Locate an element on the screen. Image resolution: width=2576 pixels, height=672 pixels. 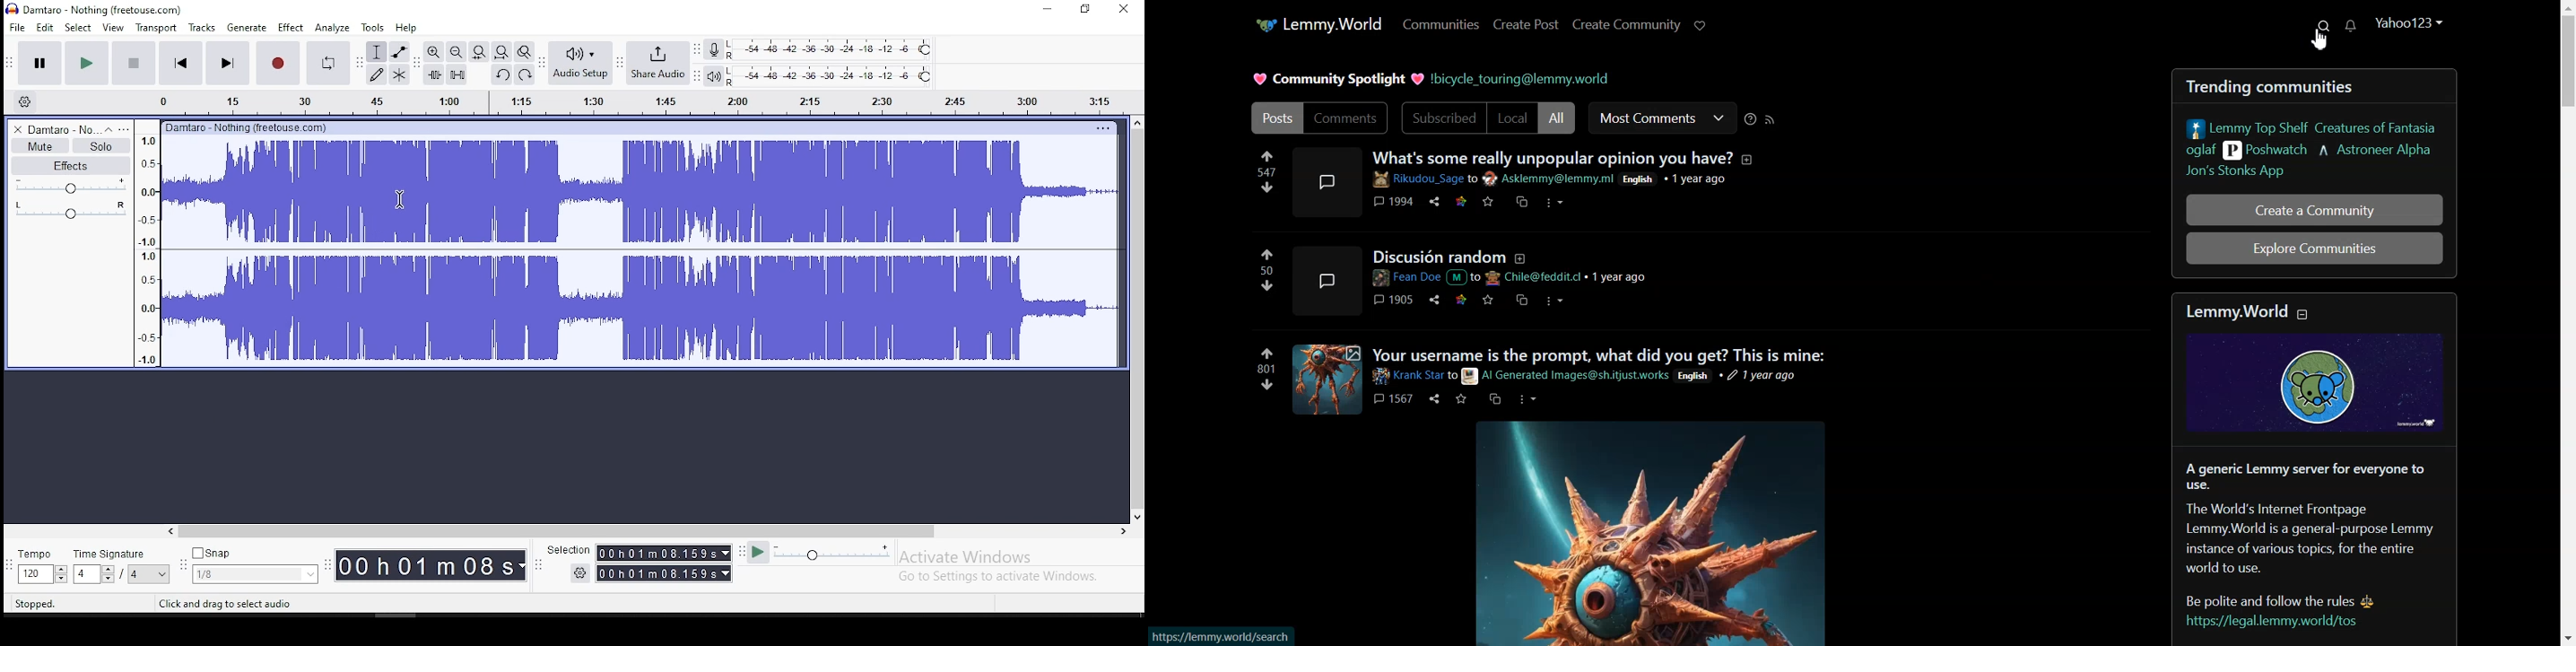
Drop down is located at coordinates (522, 566).